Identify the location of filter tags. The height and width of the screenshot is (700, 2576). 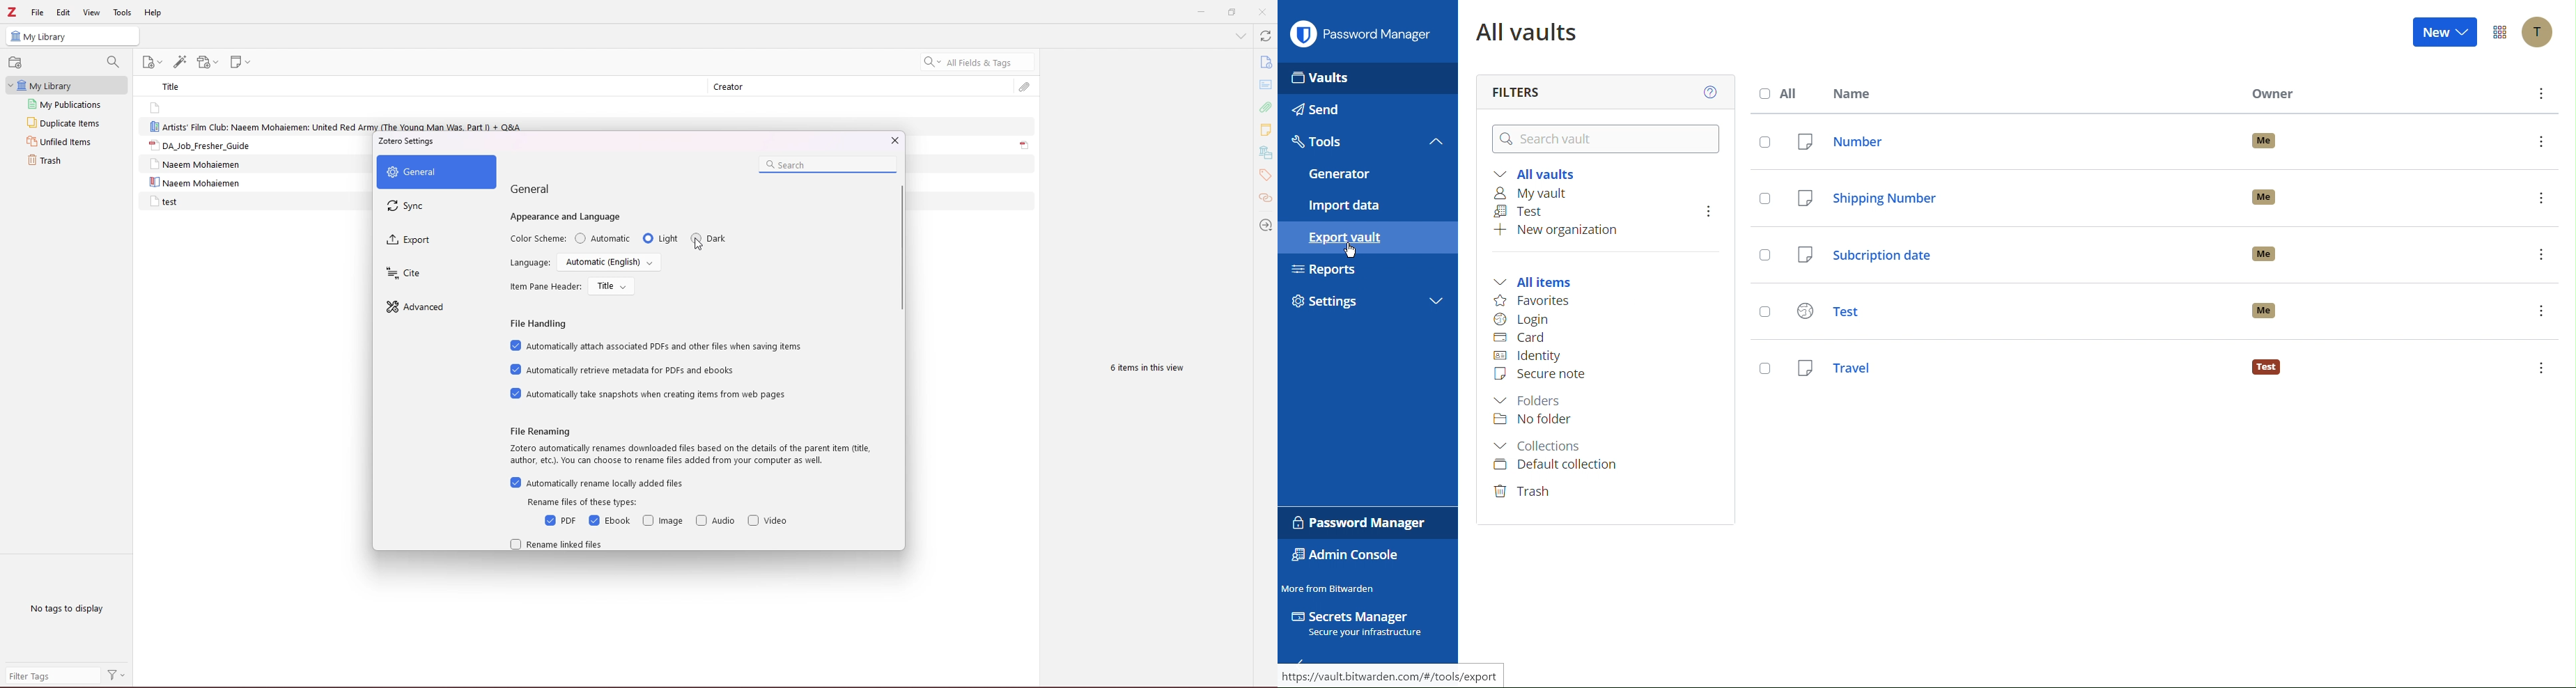
(52, 675).